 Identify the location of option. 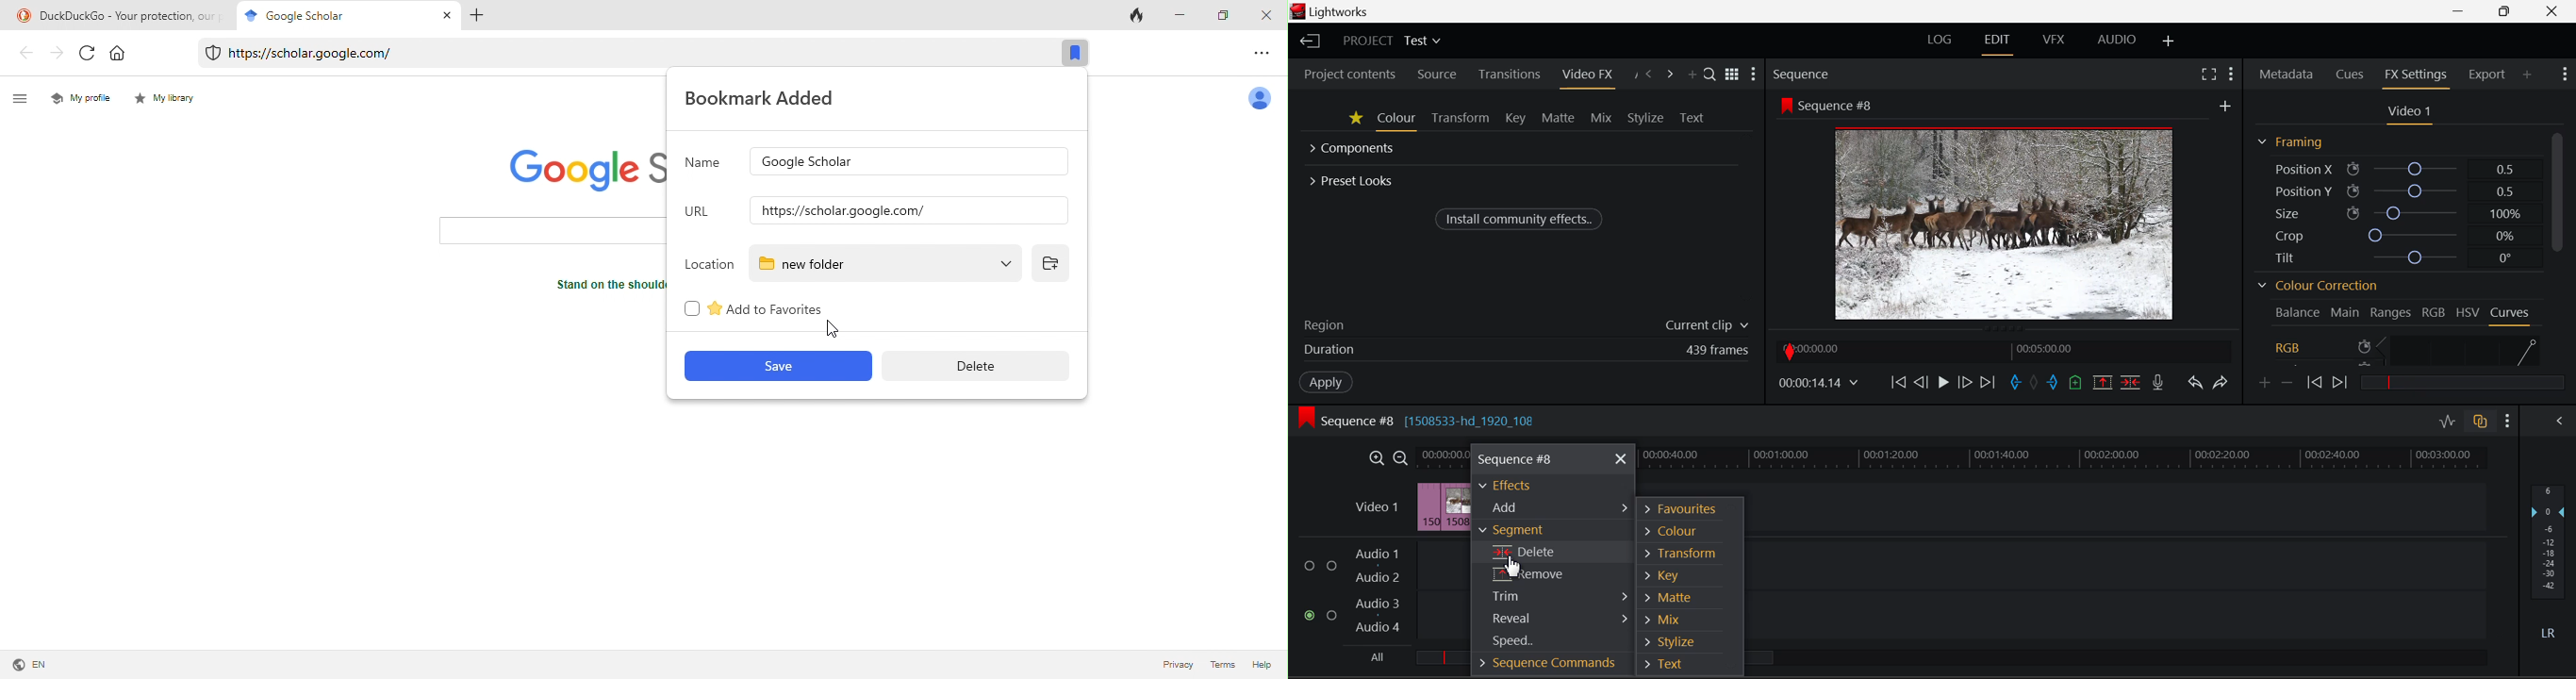
(1266, 54).